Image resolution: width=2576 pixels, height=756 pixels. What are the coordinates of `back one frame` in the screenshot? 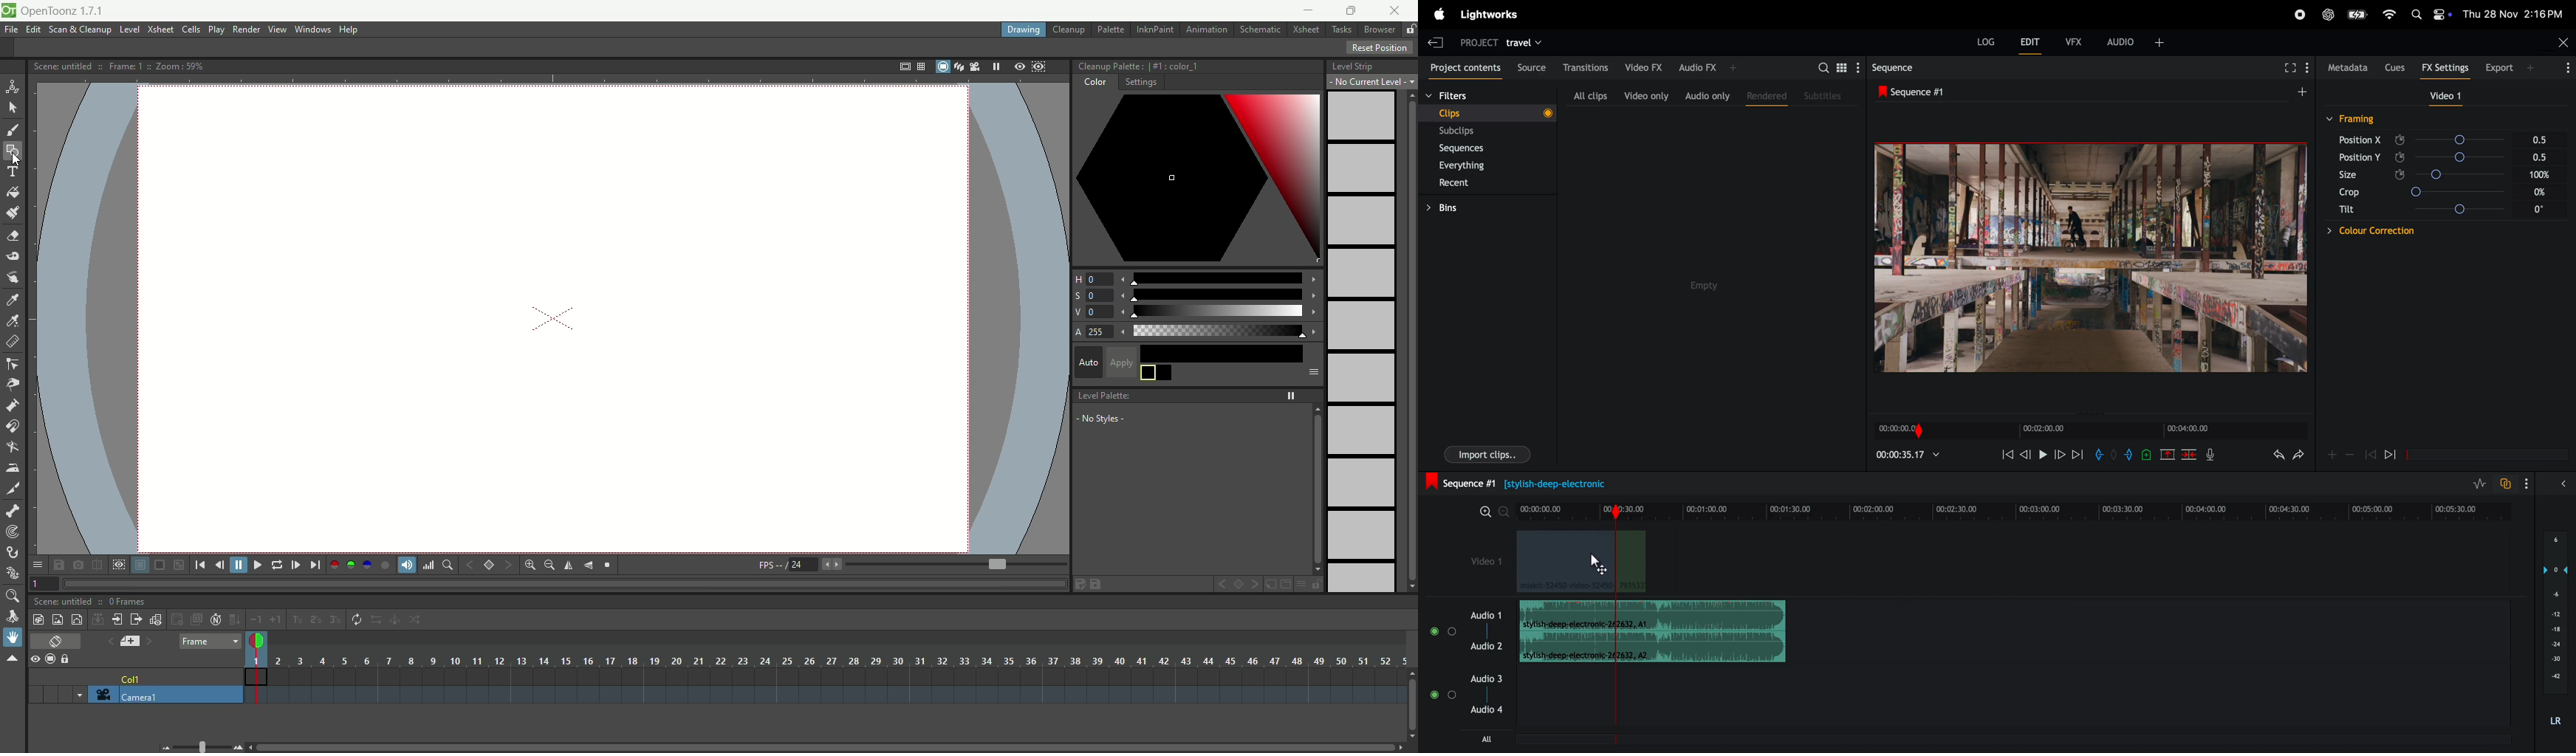 It's located at (2026, 453).